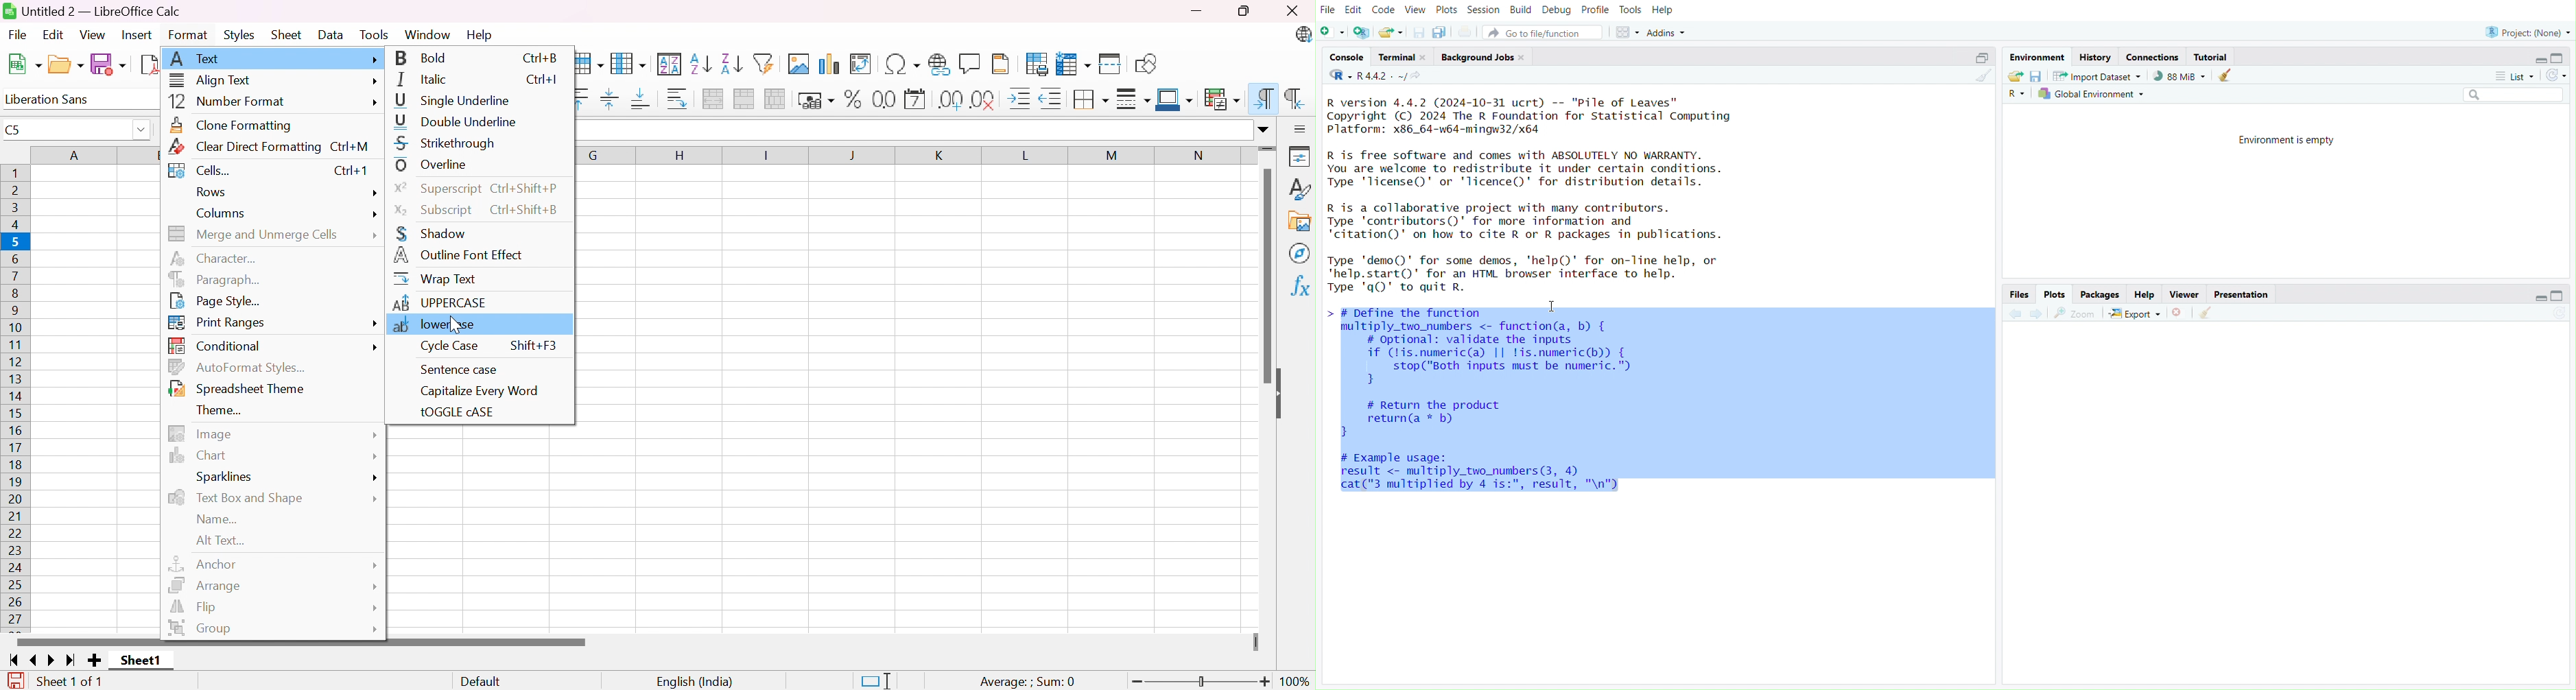 This screenshot has height=700, width=2576. I want to click on Help, so click(1667, 11).